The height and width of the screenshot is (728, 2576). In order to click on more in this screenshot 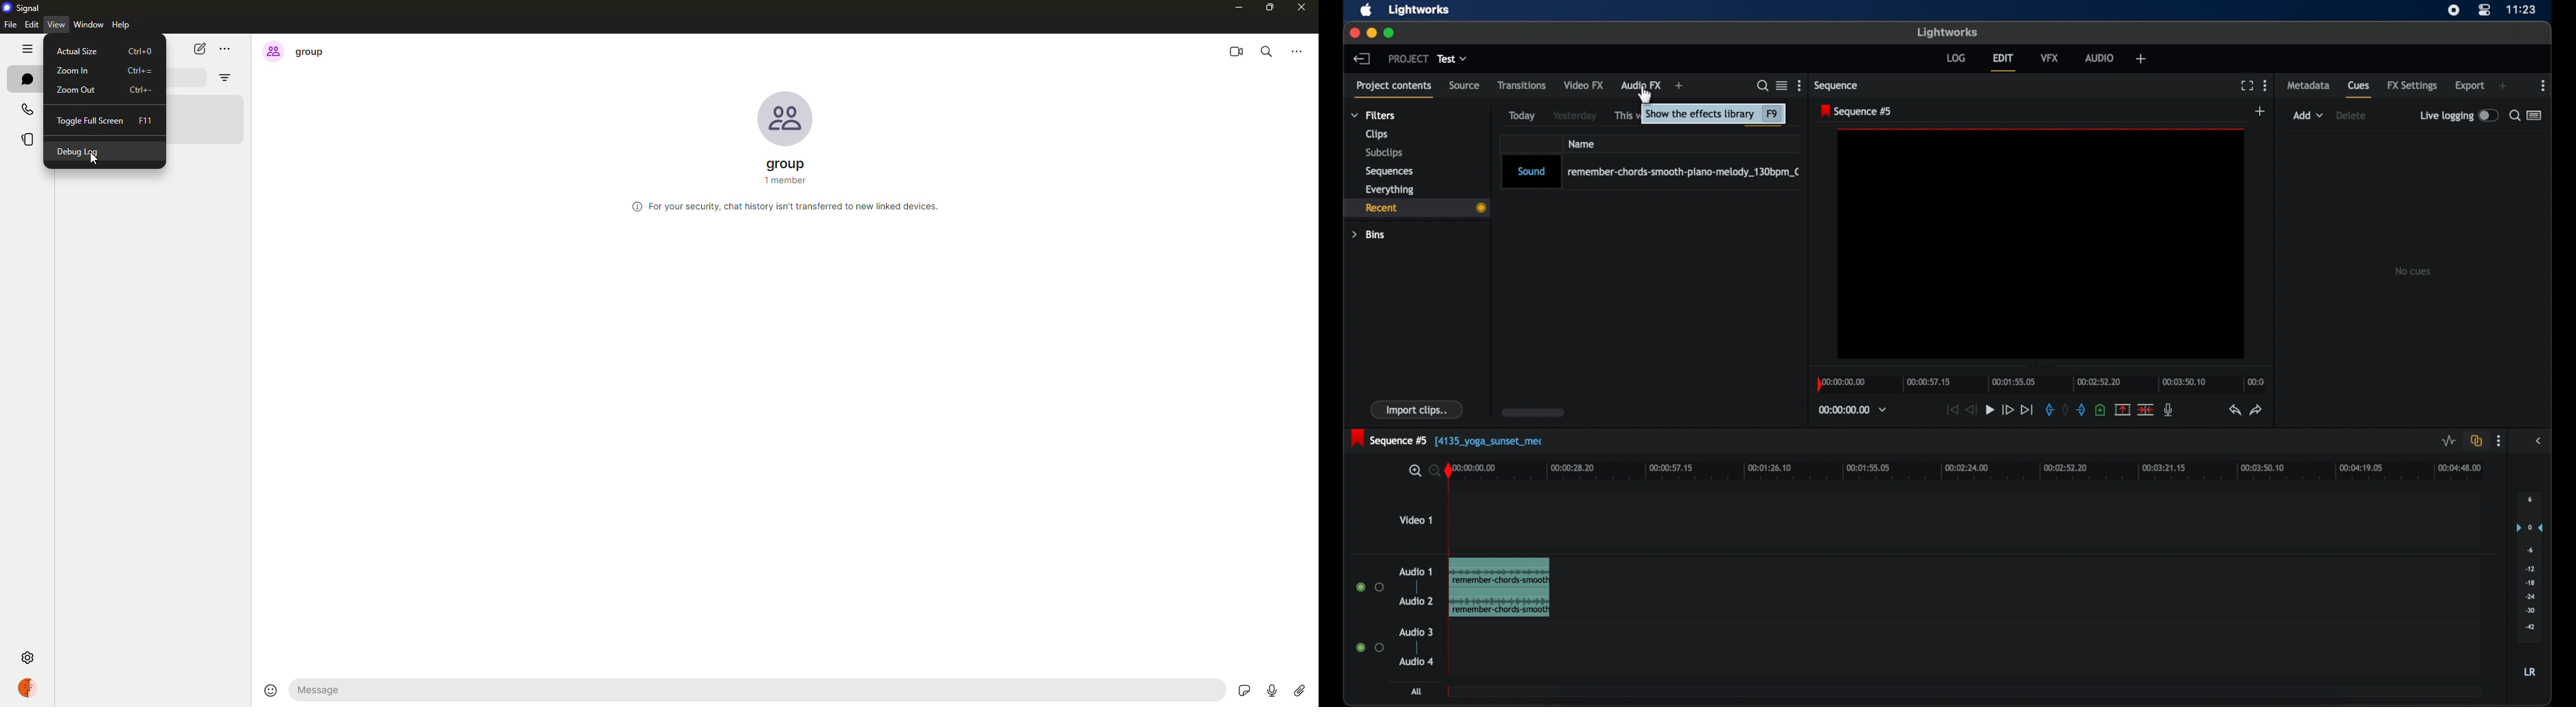, I will do `click(1299, 49)`.